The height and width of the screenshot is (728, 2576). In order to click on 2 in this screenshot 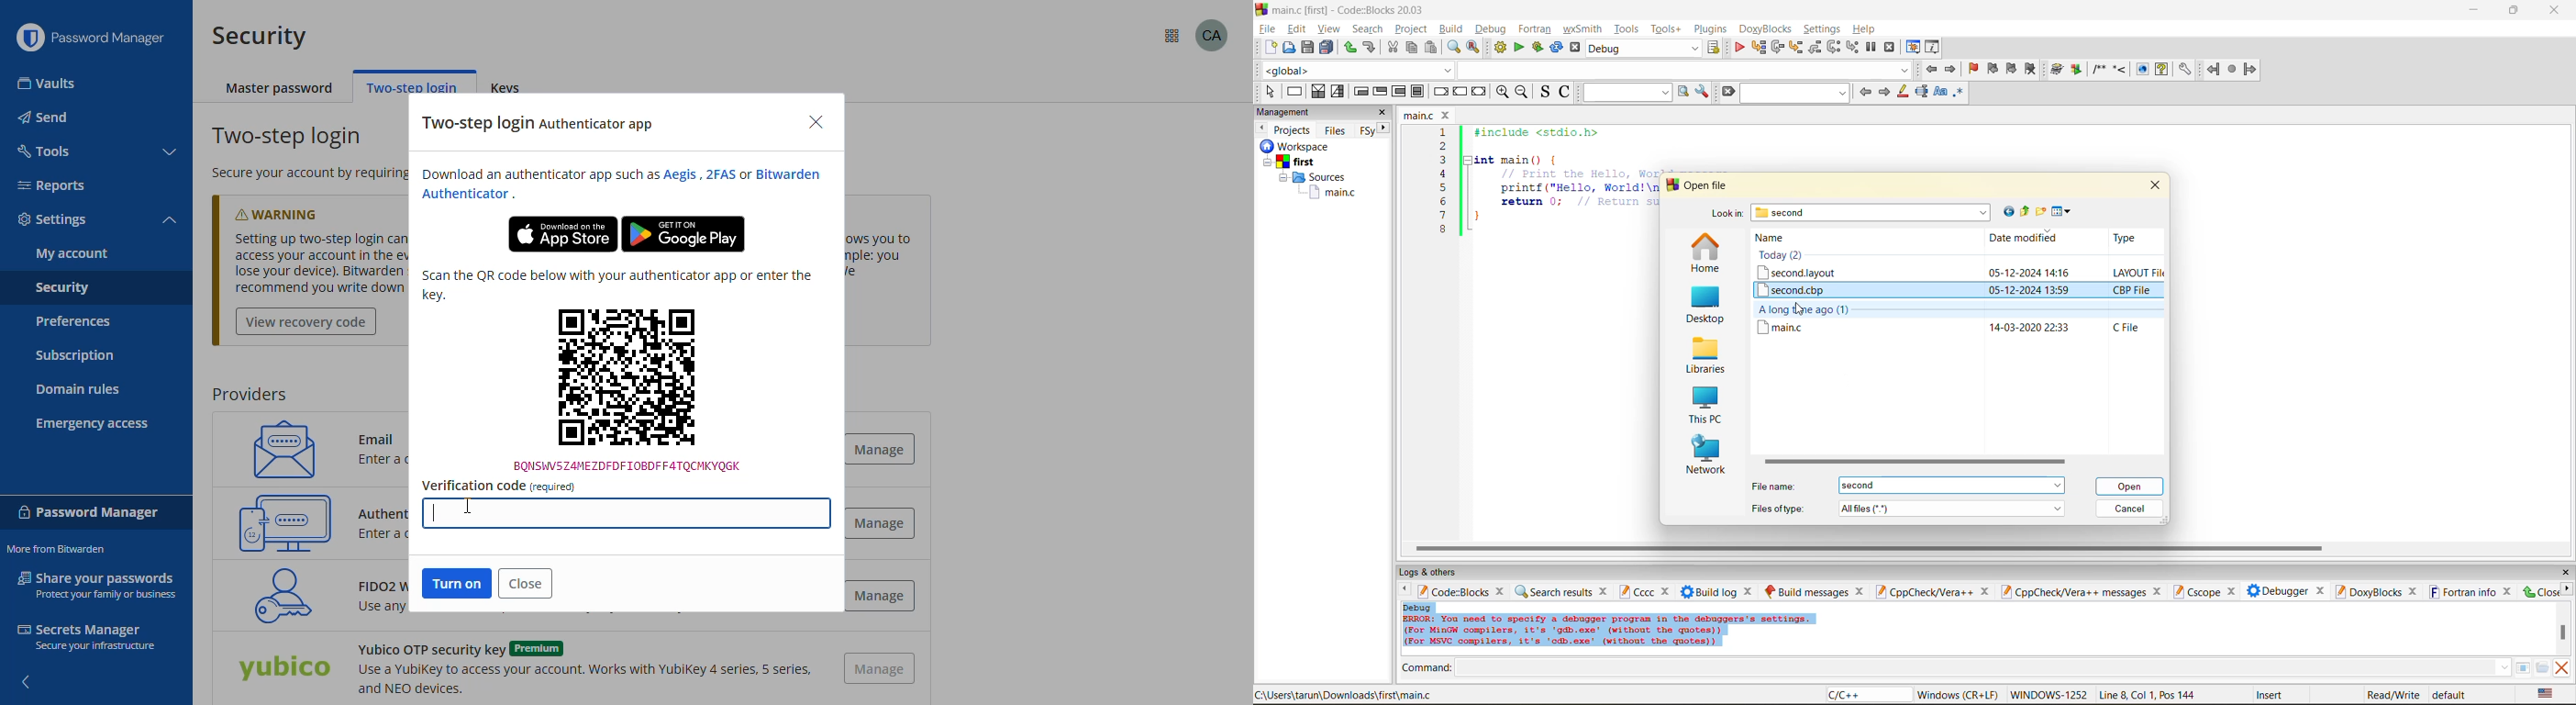, I will do `click(1443, 146)`.